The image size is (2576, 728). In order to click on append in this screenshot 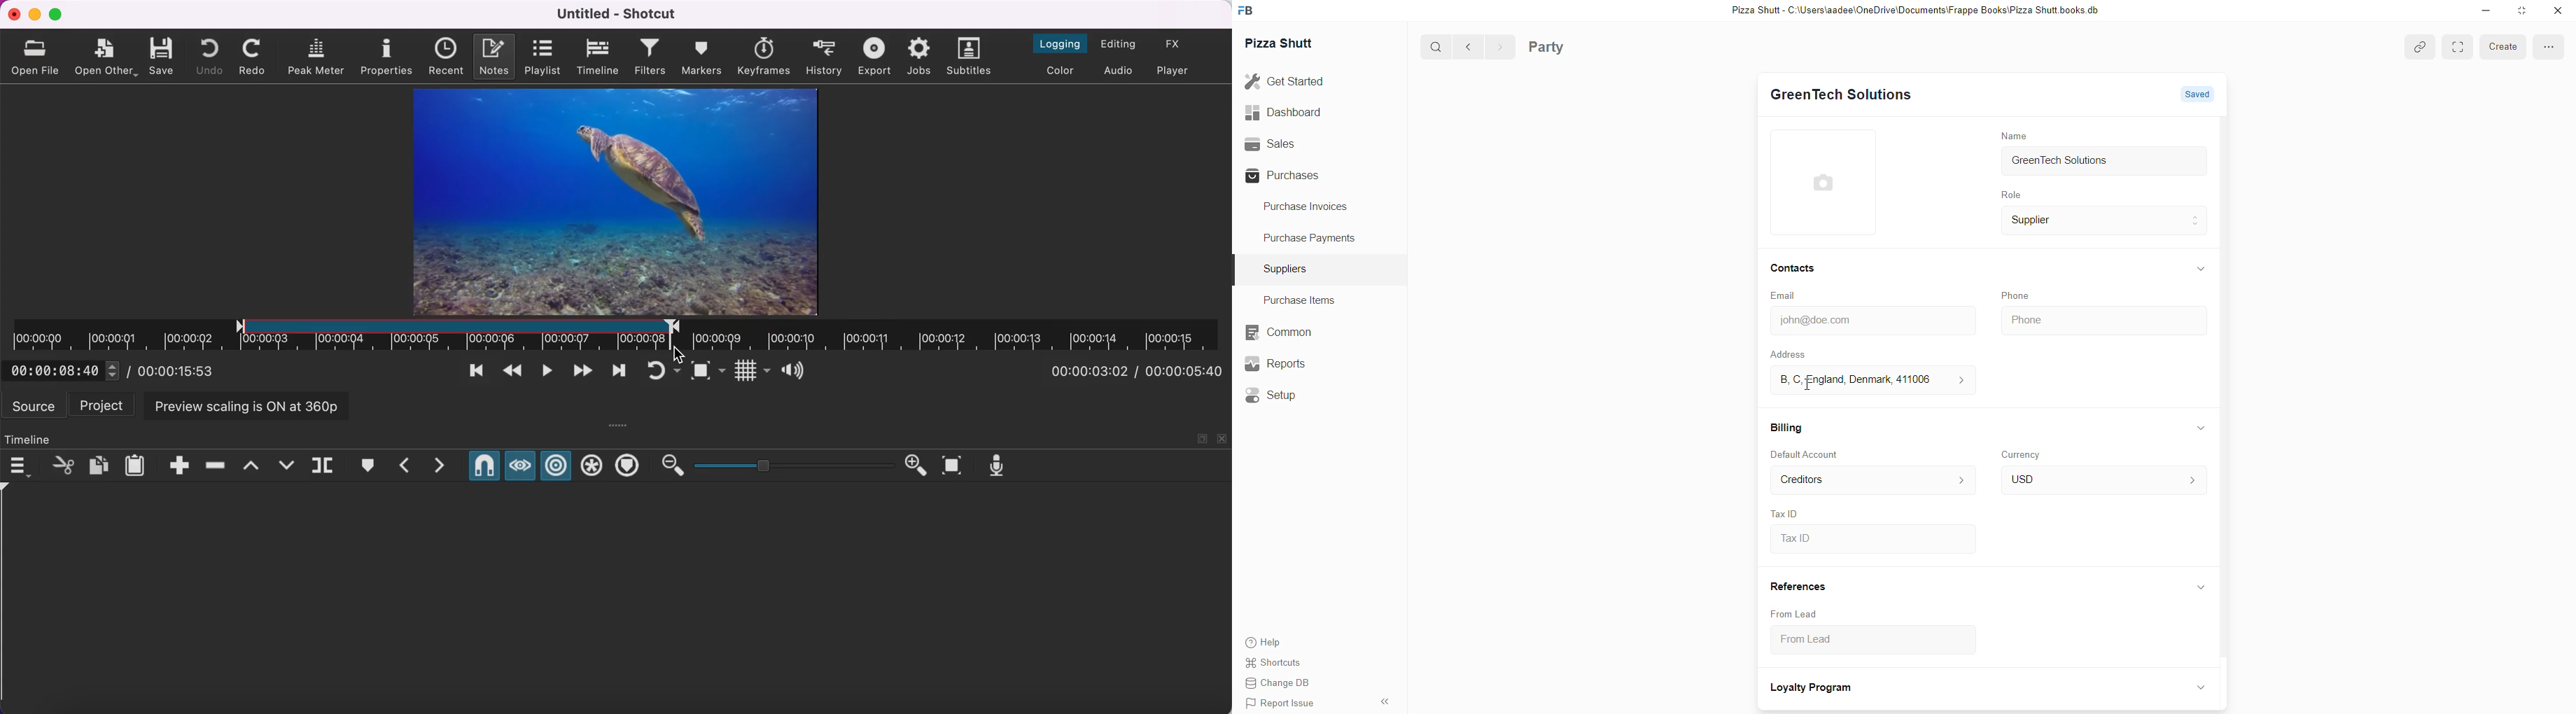, I will do `click(178, 465)`.